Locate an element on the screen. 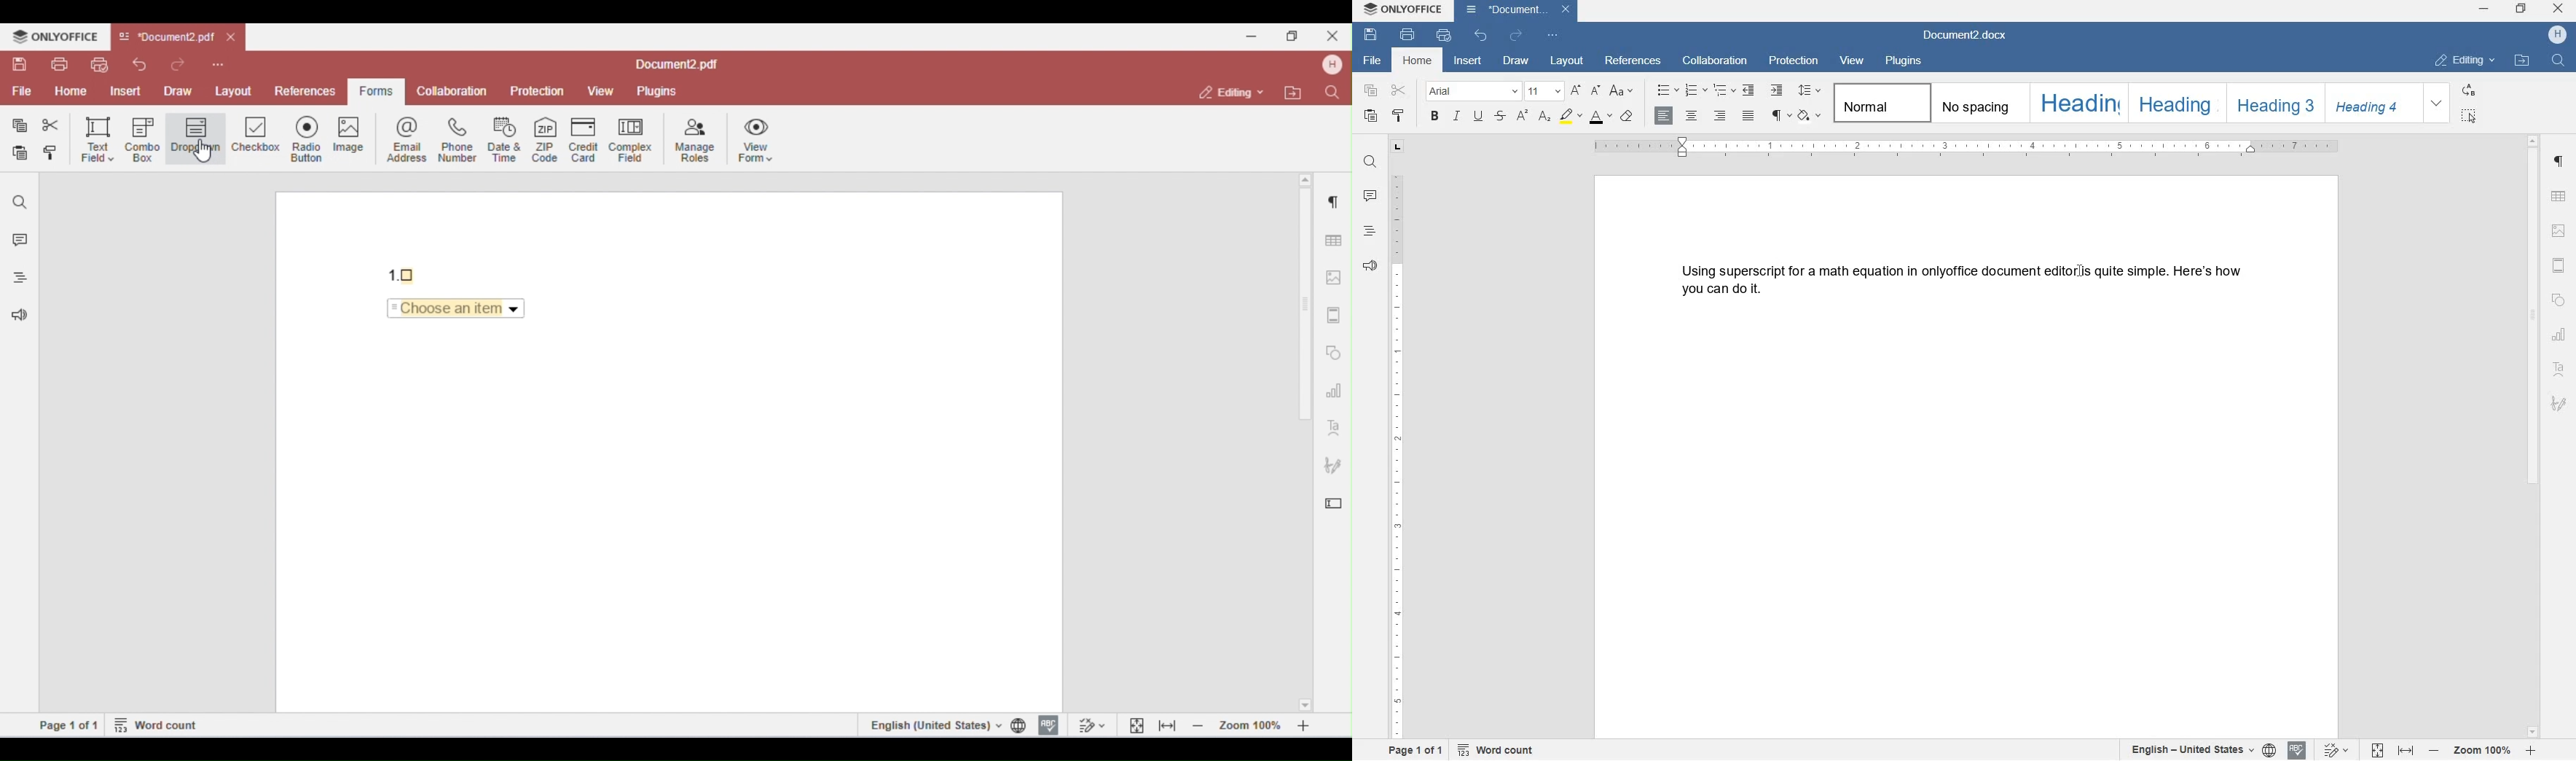 Image resolution: width=2576 pixels, height=784 pixels. set text or document language is located at coordinates (2203, 750).